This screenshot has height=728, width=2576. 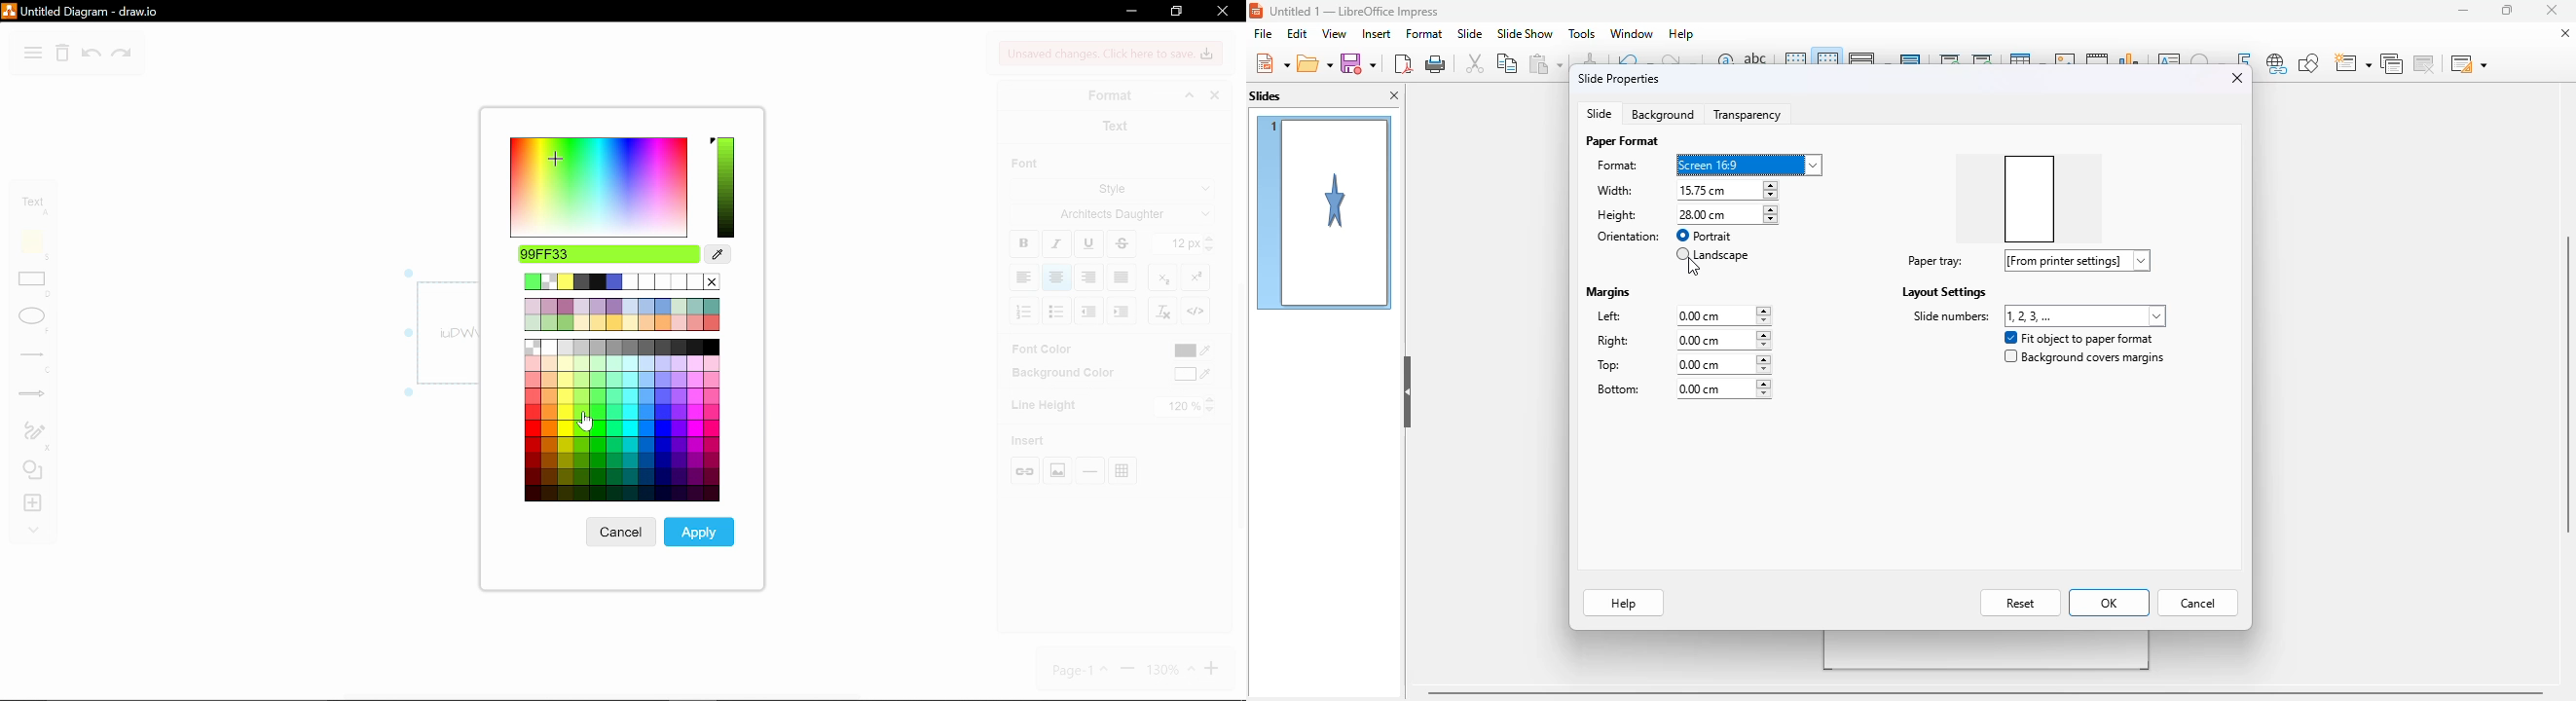 What do you see at coordinates (1694, 267) in the screenshot?
I see `cursor` at bounding box center [1694, 267].